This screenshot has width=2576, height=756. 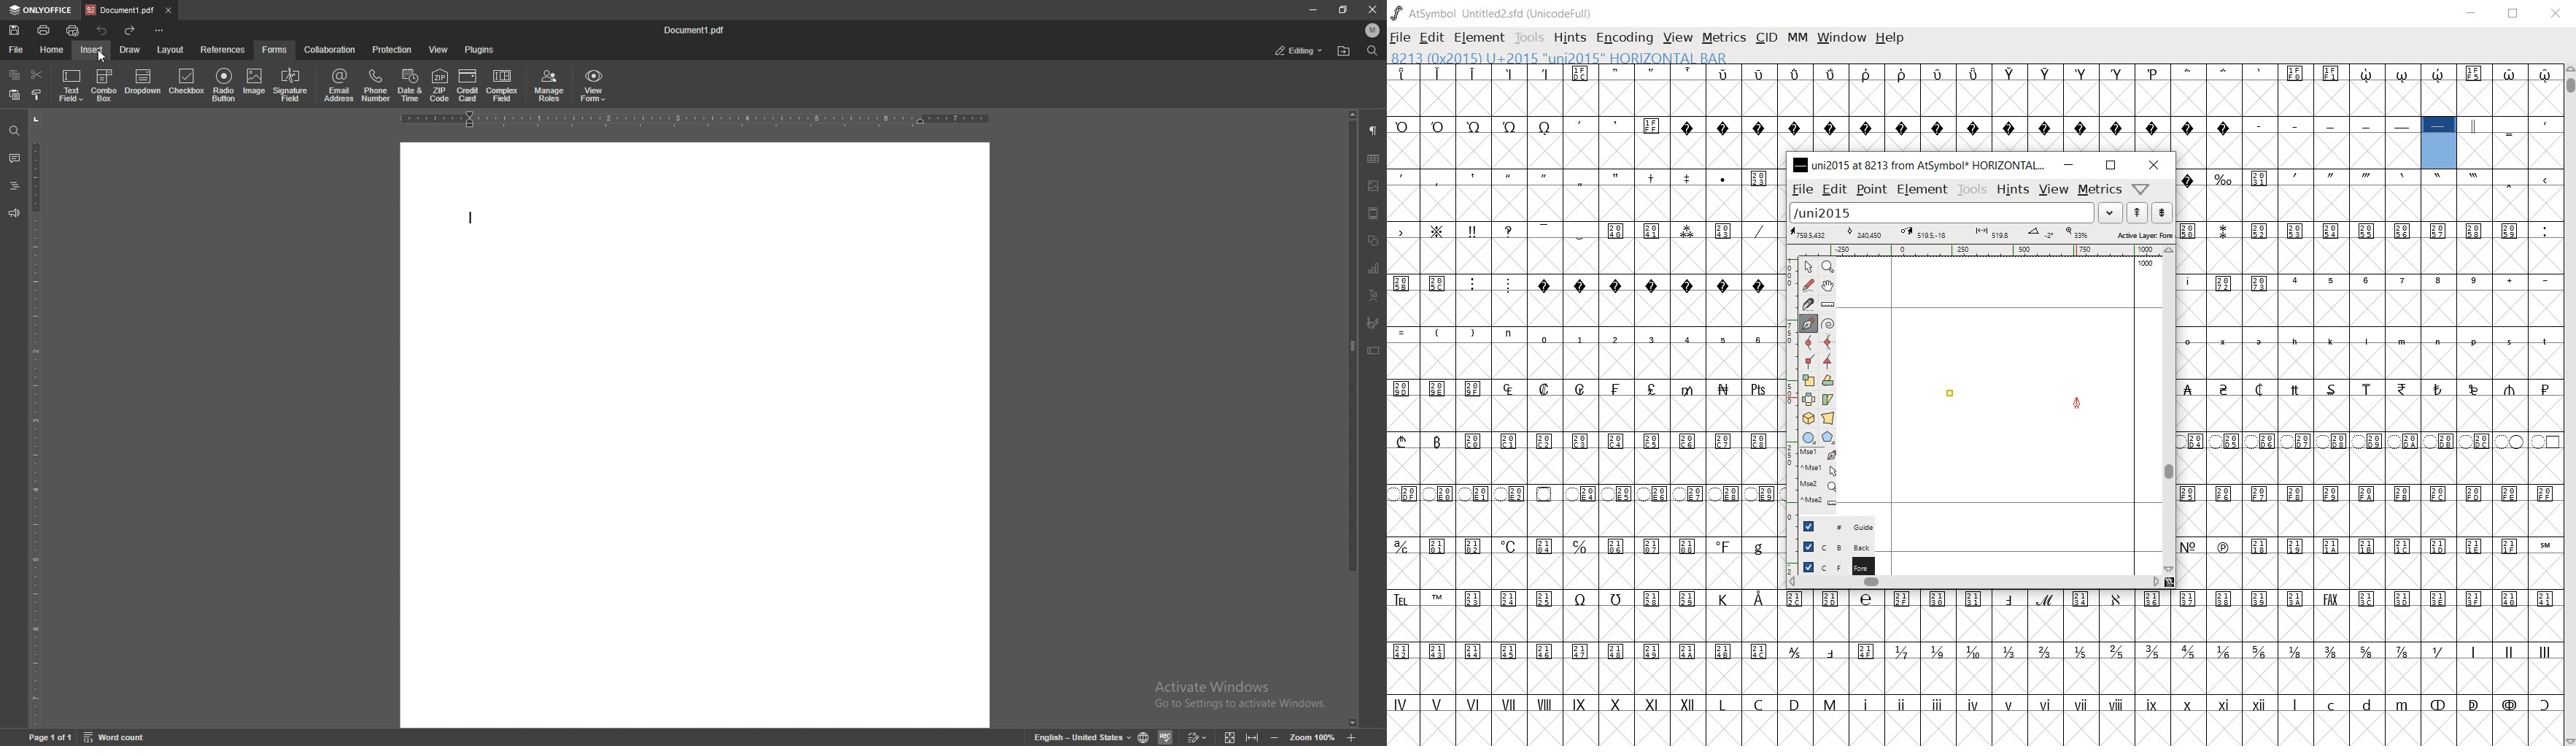 I want to click on close, so click(x=2154, y=165).